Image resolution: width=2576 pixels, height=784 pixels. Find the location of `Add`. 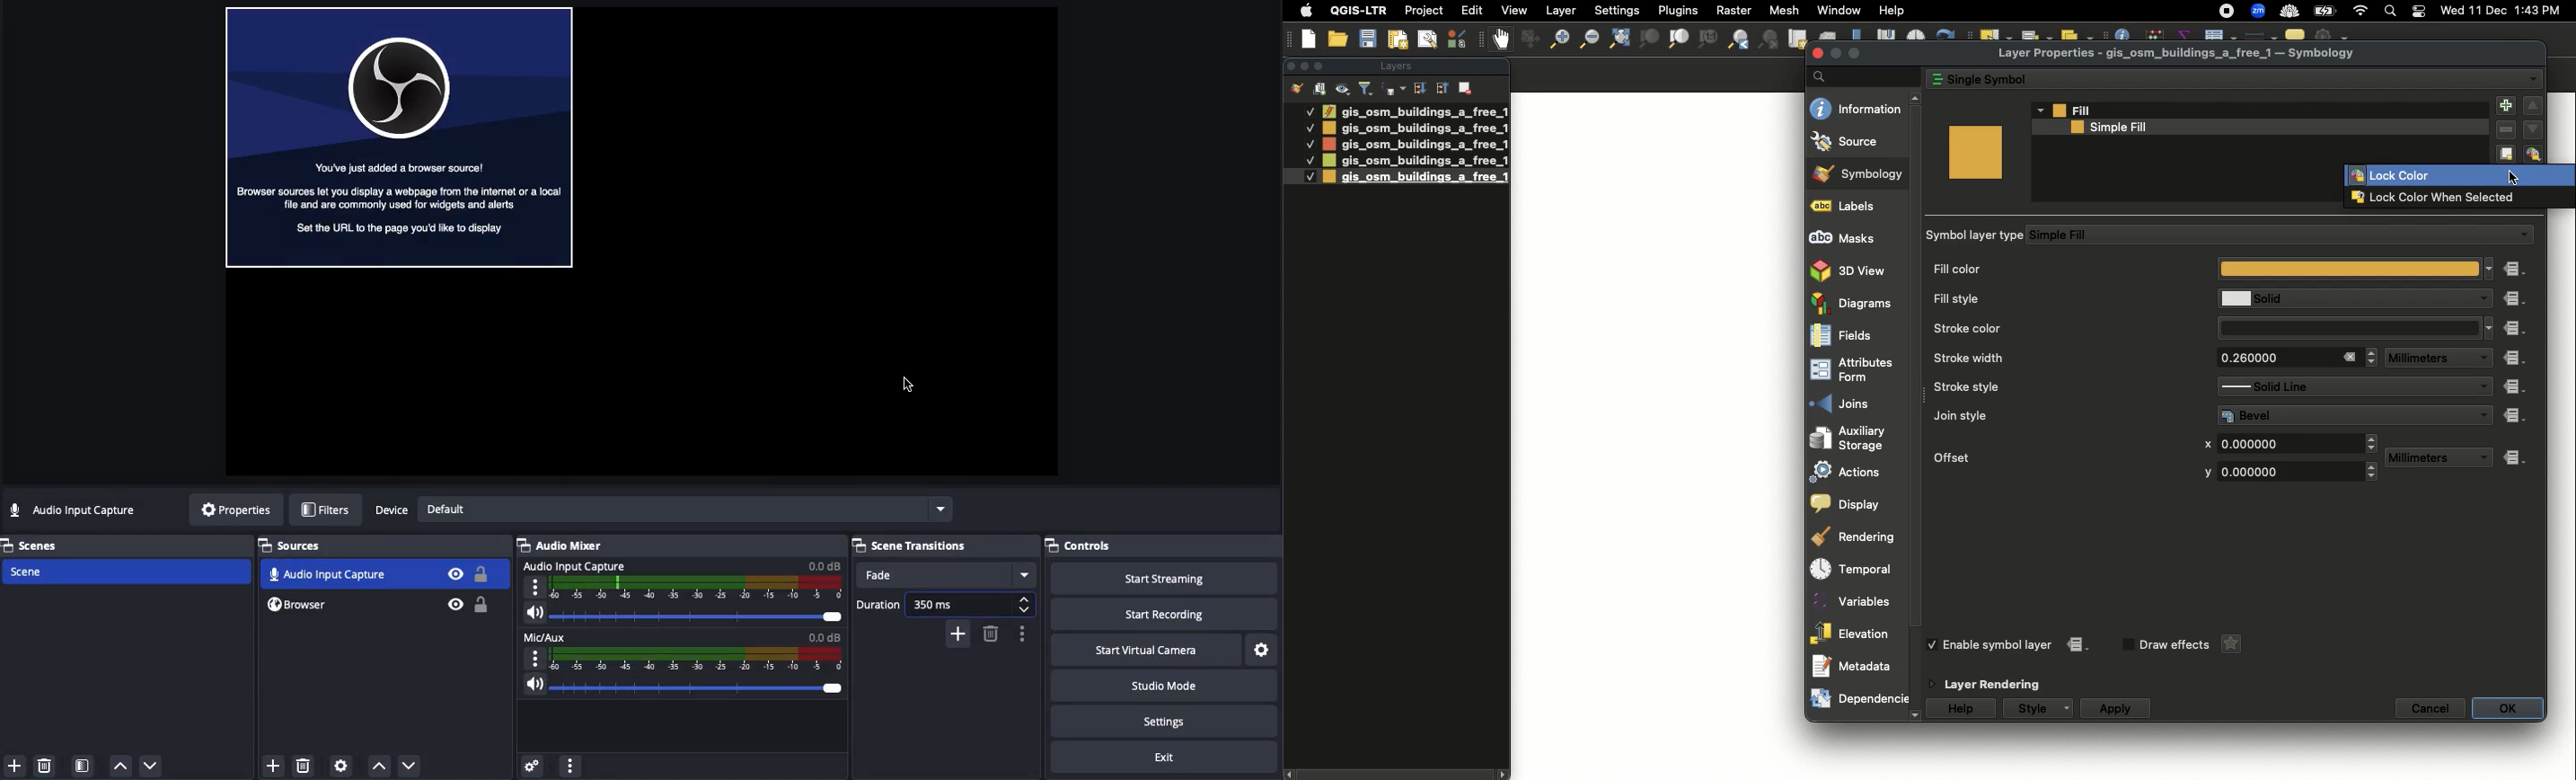

Add is located at coordinates (957, 635).